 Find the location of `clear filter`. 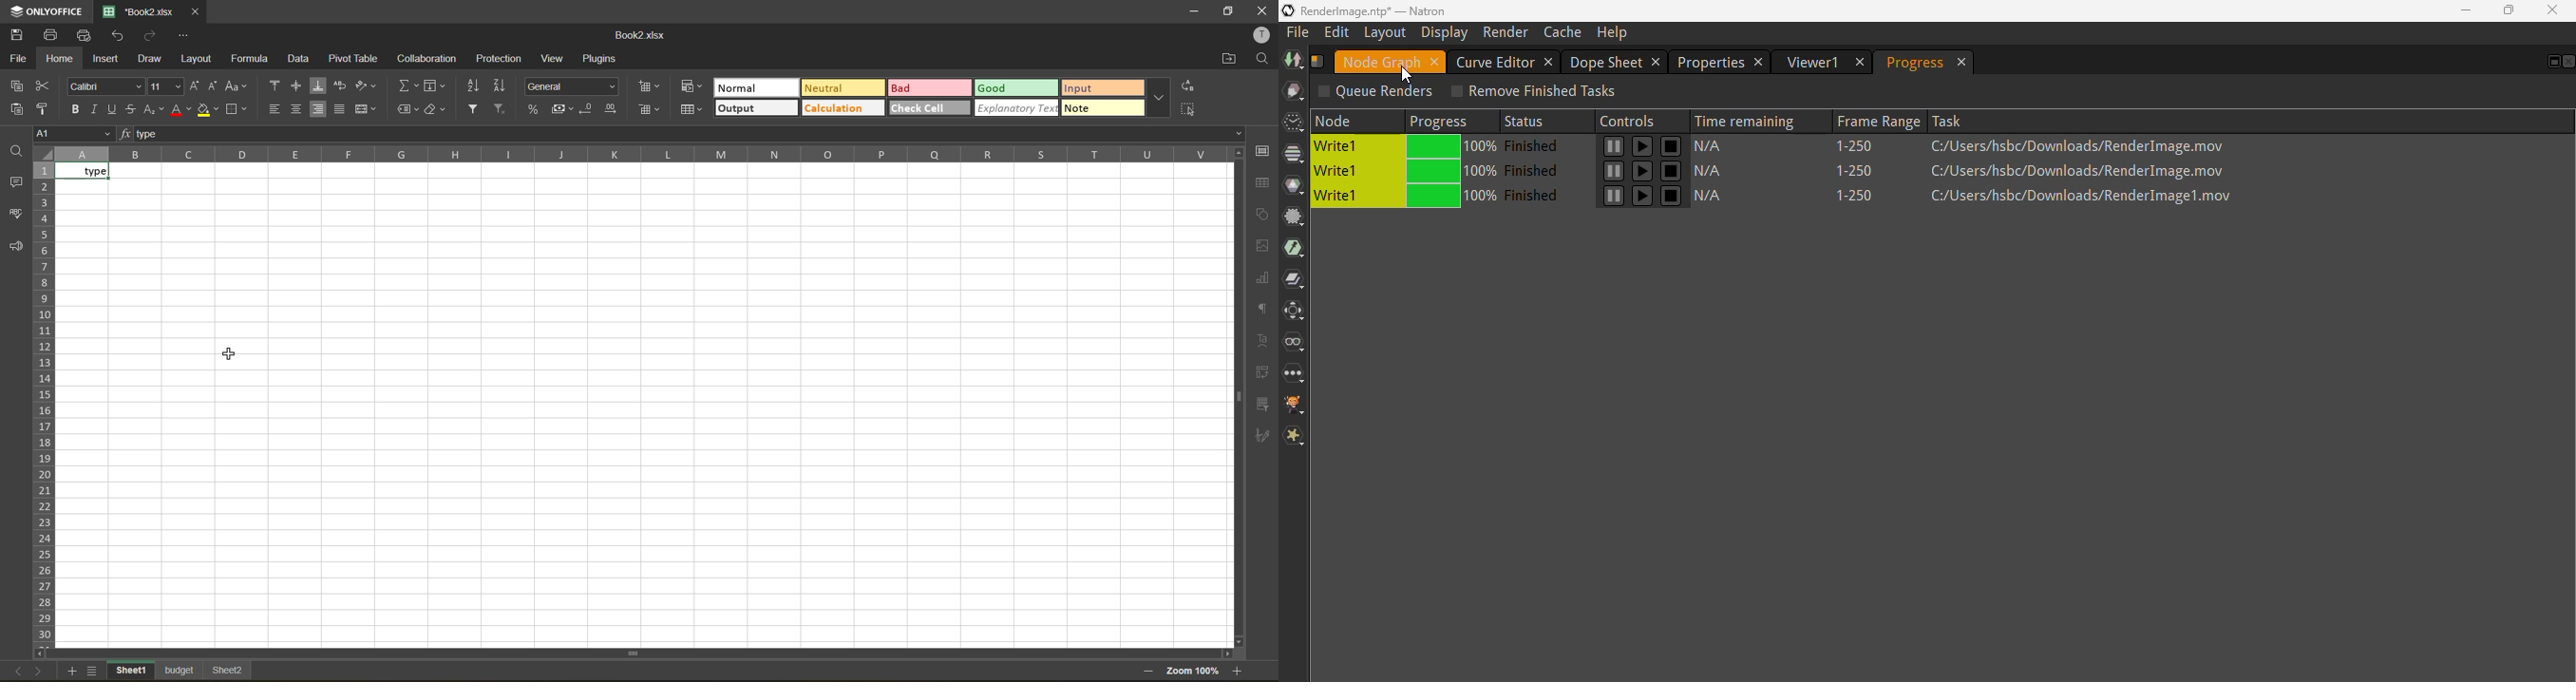

clear filter is located at coordinates (499, 110).